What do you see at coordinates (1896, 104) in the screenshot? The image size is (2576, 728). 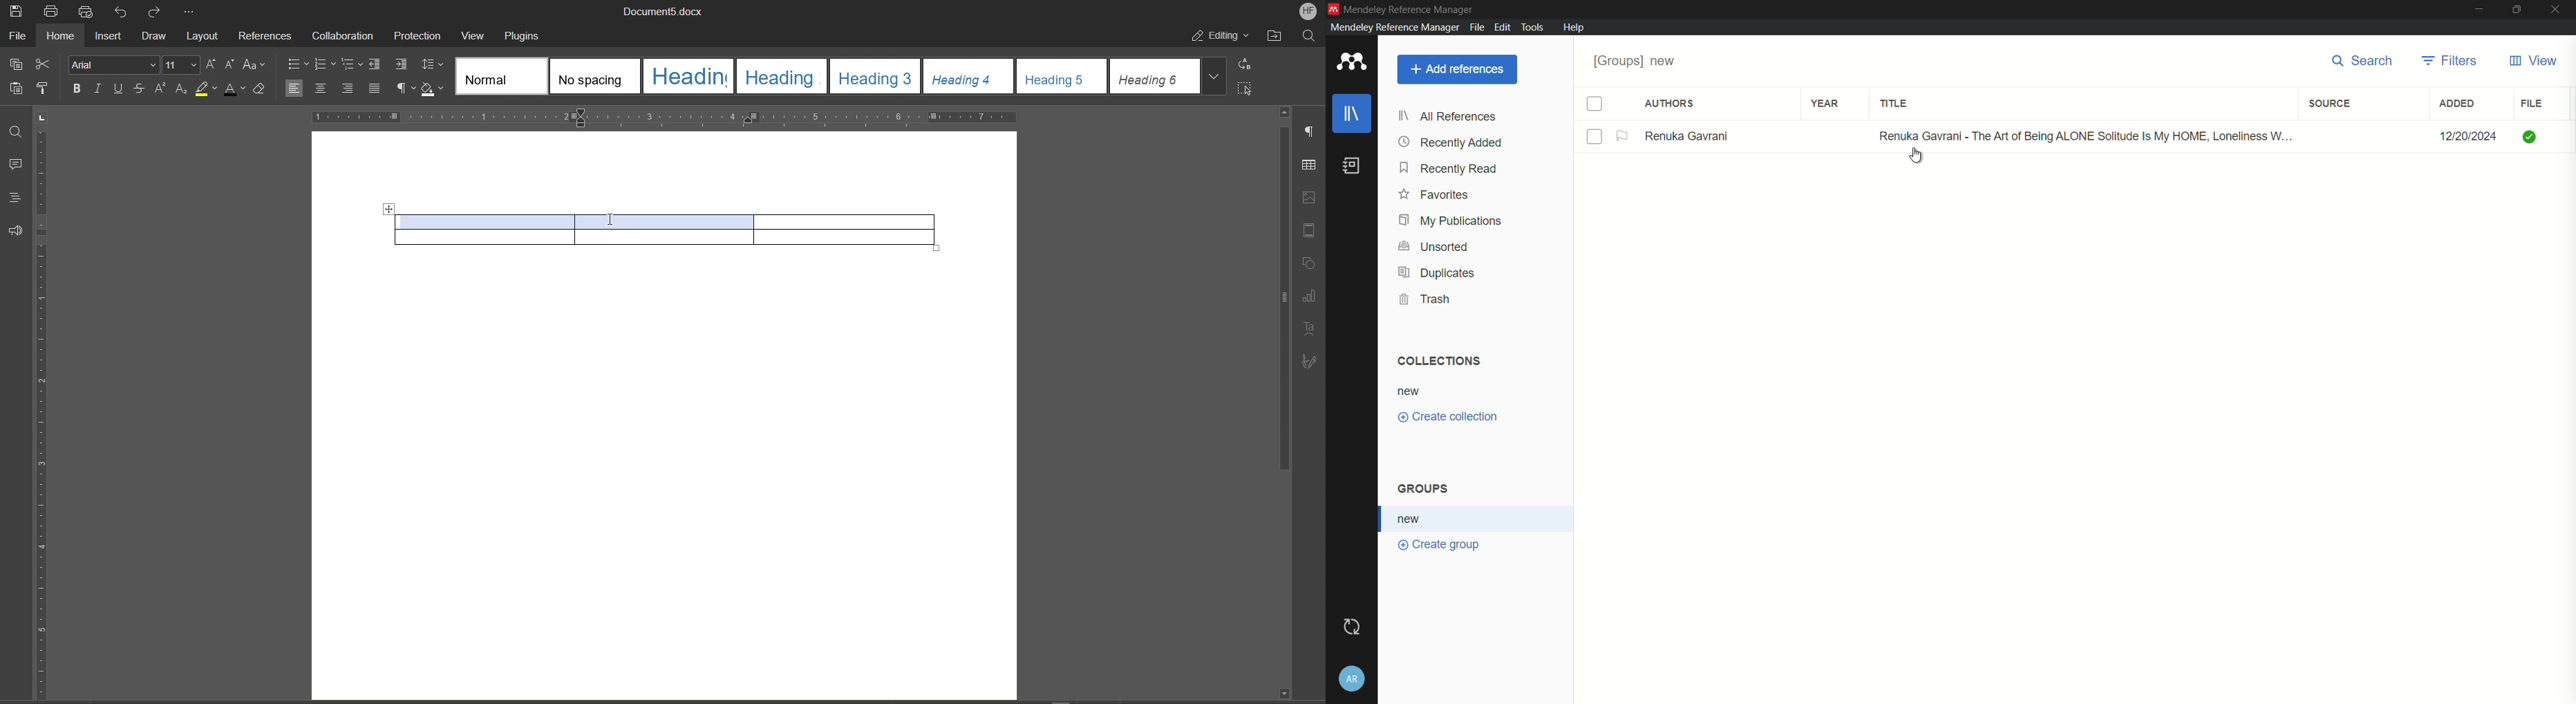 I see `title` at bounding box center [1896, 104].